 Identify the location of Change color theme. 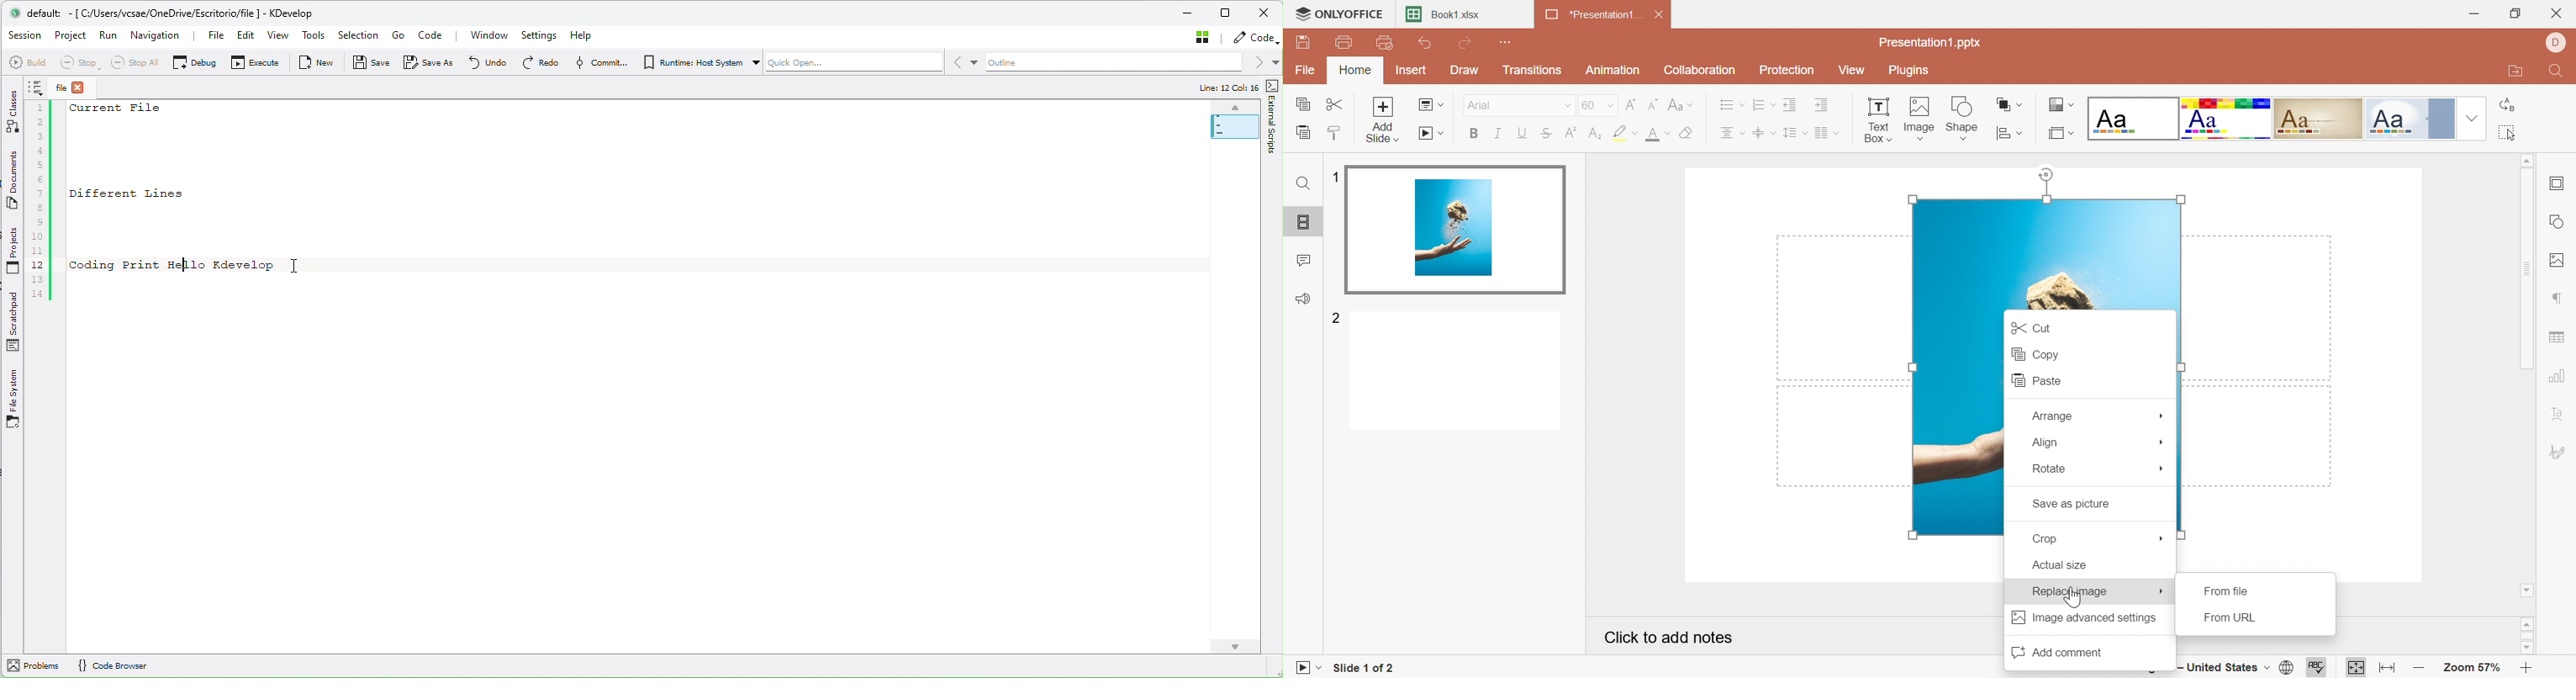
(2060, 104).